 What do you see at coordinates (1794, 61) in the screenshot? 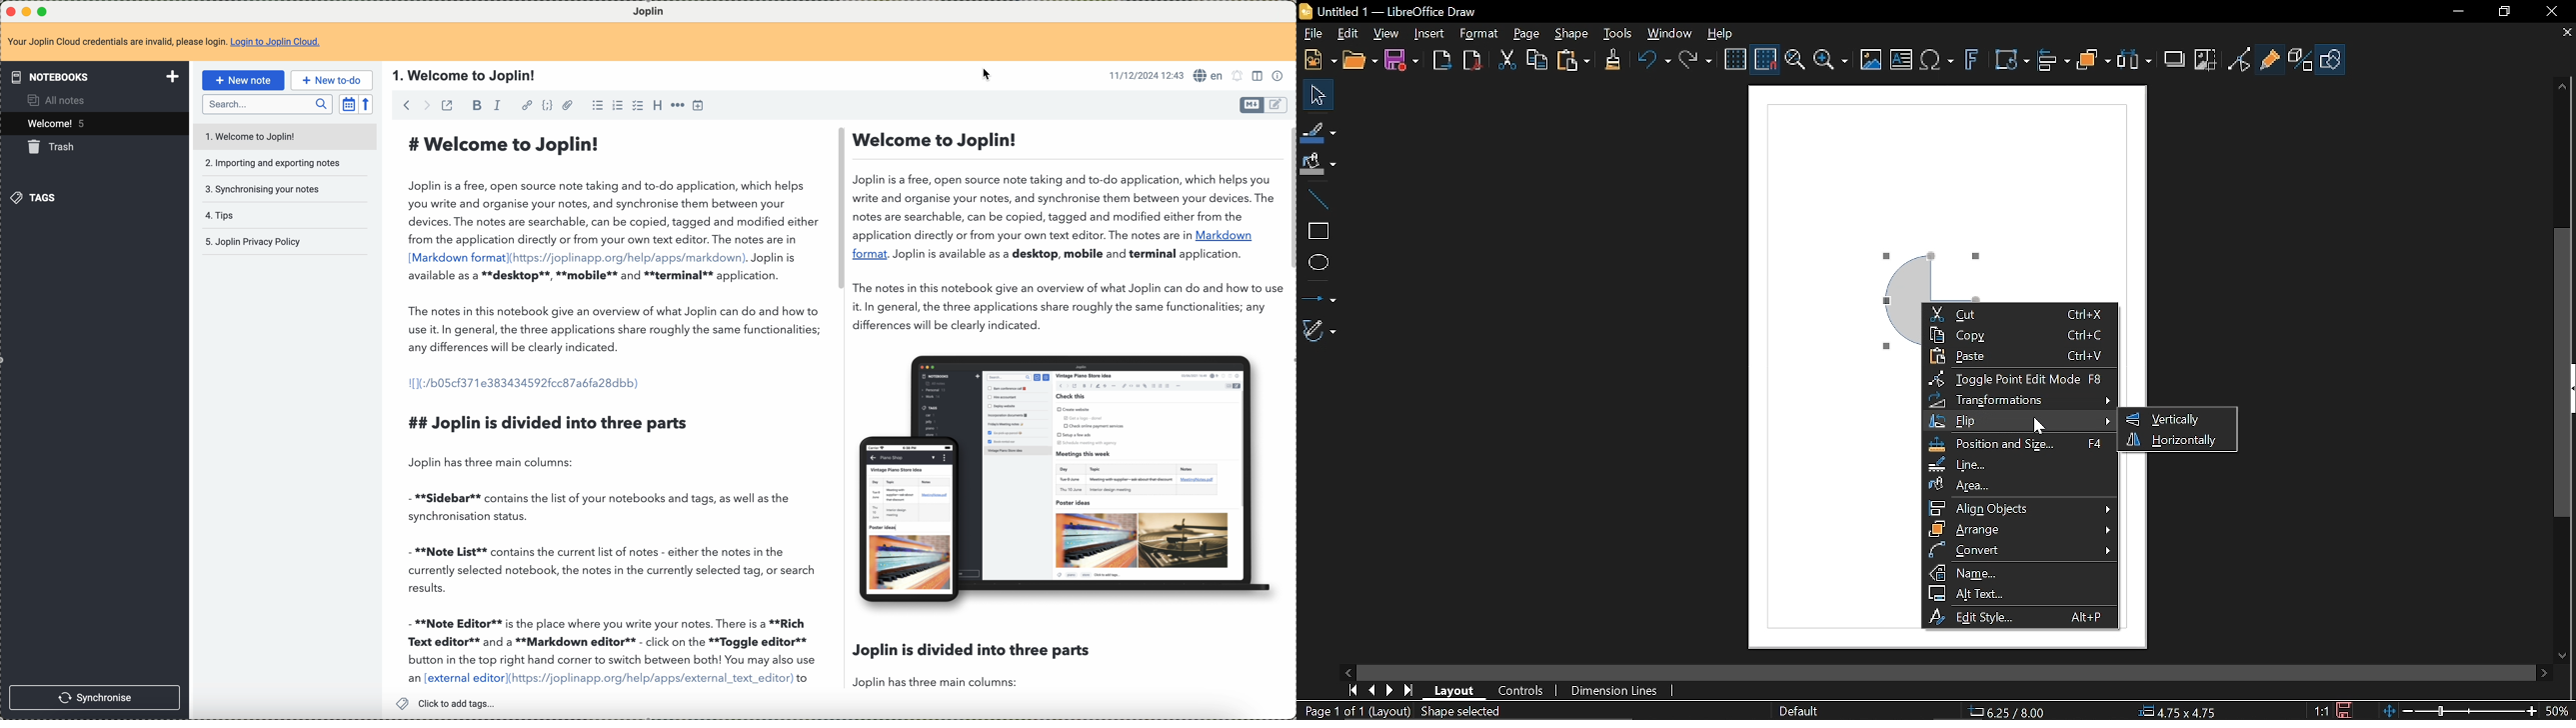
I see `pan and zoom` at bounding box center [1794, 61].